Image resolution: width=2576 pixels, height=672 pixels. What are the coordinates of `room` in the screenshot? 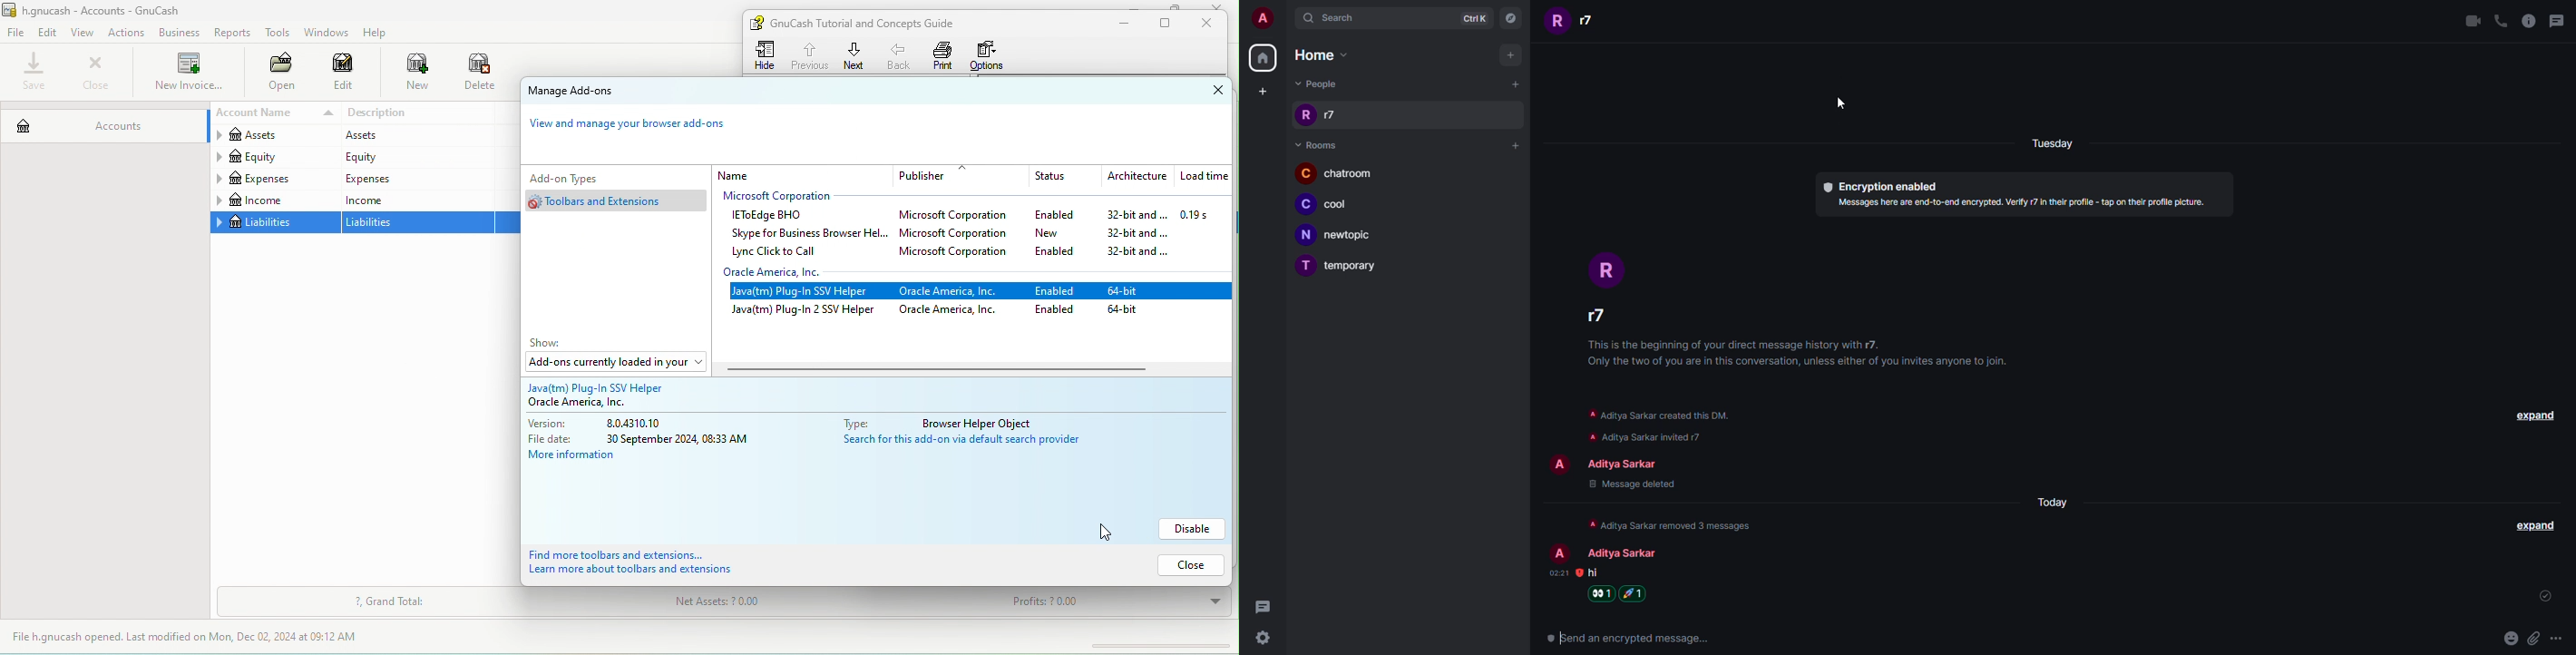 It's located at (1340, 236).